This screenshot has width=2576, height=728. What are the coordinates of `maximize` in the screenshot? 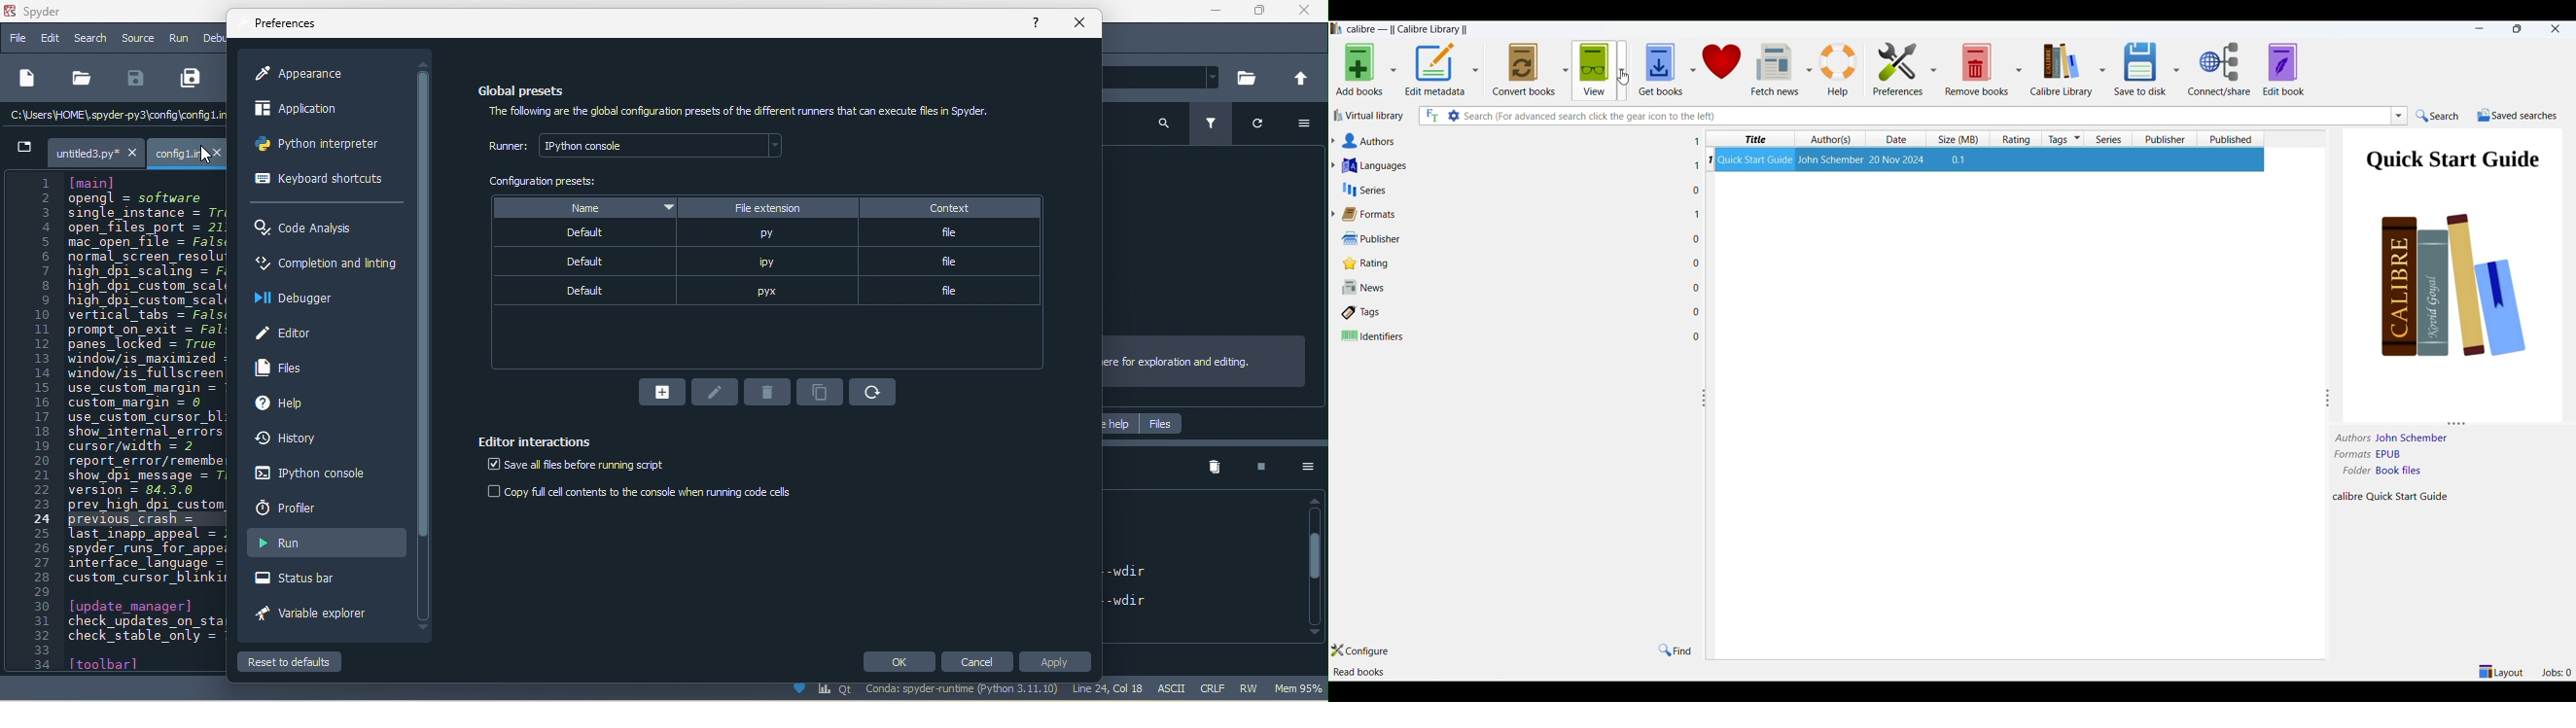 It's located at (2521, 30).